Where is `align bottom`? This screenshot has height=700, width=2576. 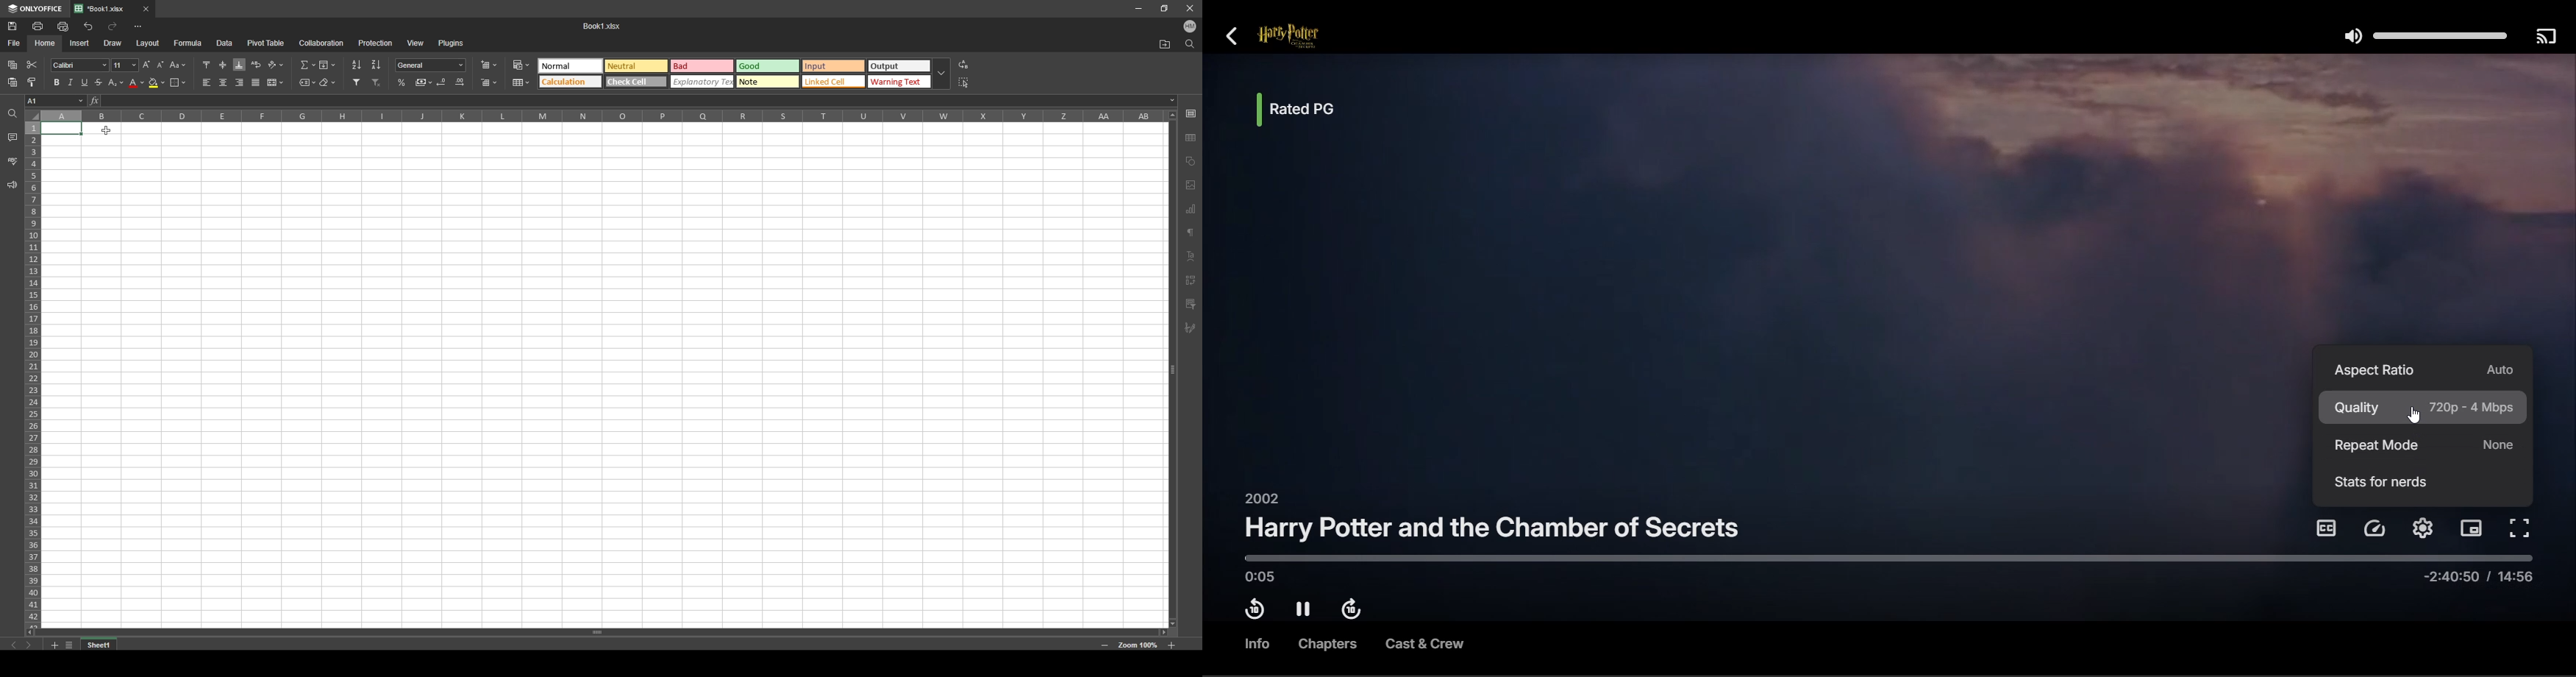 align bottom is located at coordinates (240, 65).